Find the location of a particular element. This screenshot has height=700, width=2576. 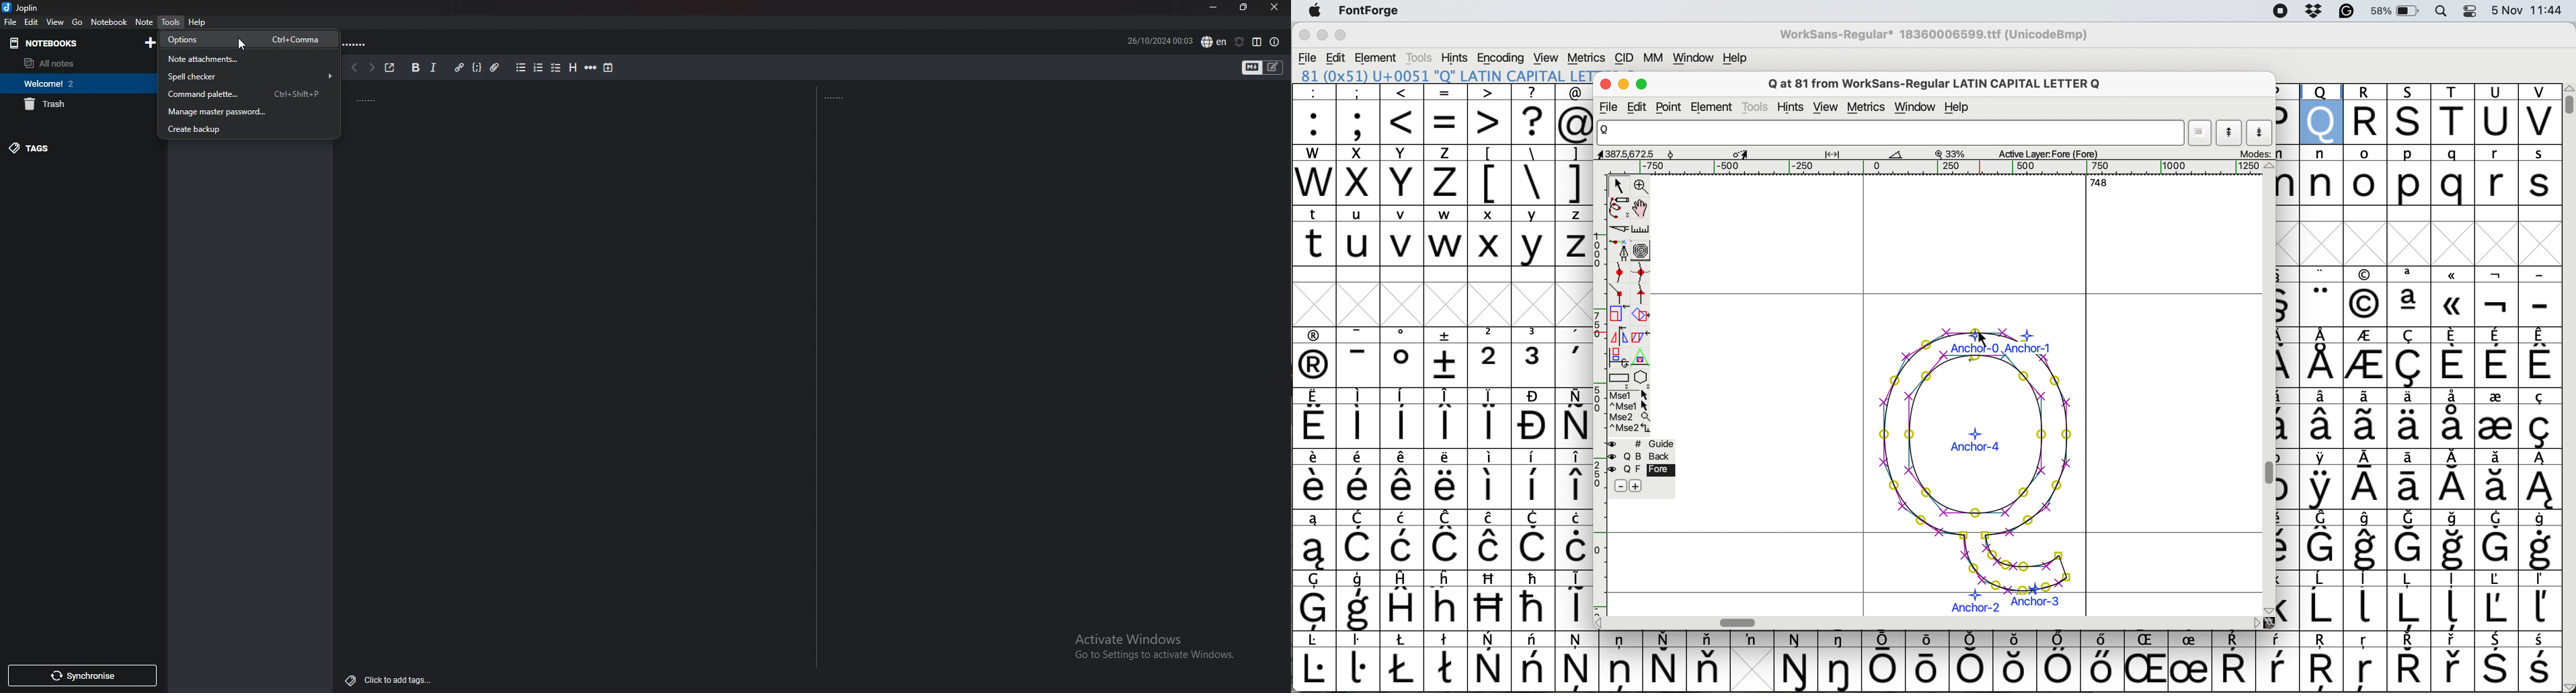

close is located at coordinates (1274, 7).